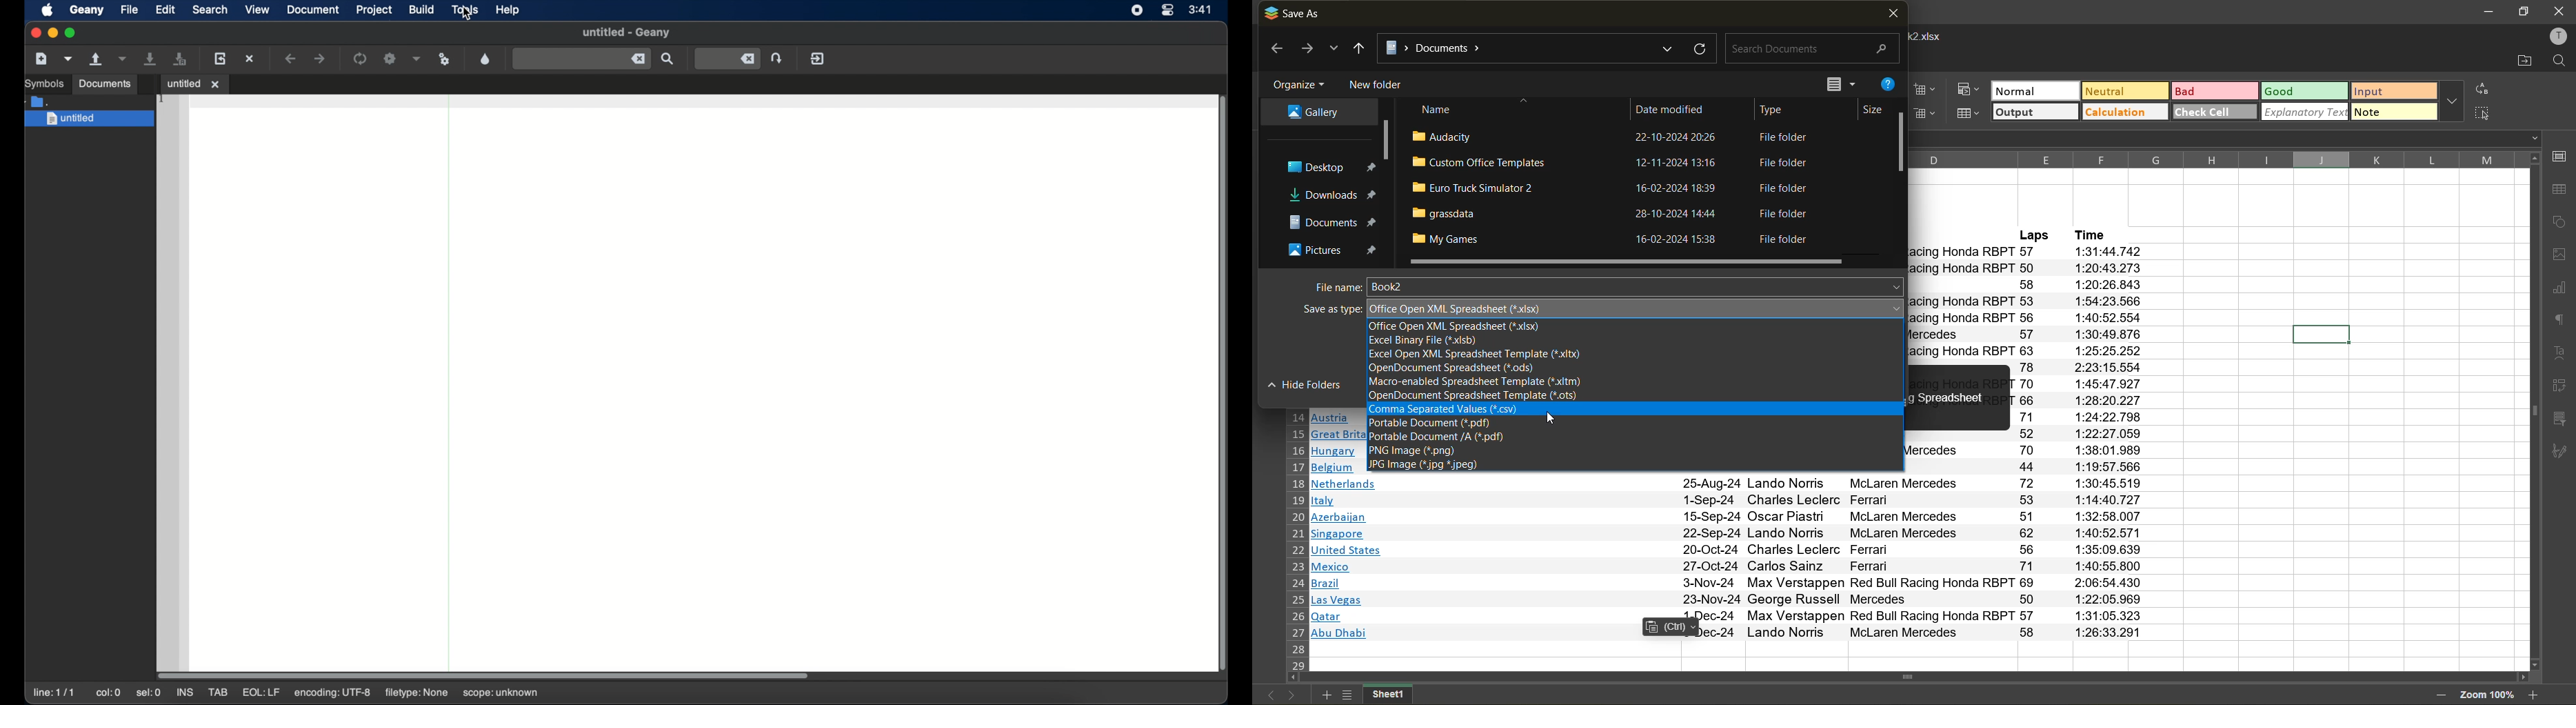 This screenshot has width=2576, height=728. I want to click on organize, so click(1299, 82).